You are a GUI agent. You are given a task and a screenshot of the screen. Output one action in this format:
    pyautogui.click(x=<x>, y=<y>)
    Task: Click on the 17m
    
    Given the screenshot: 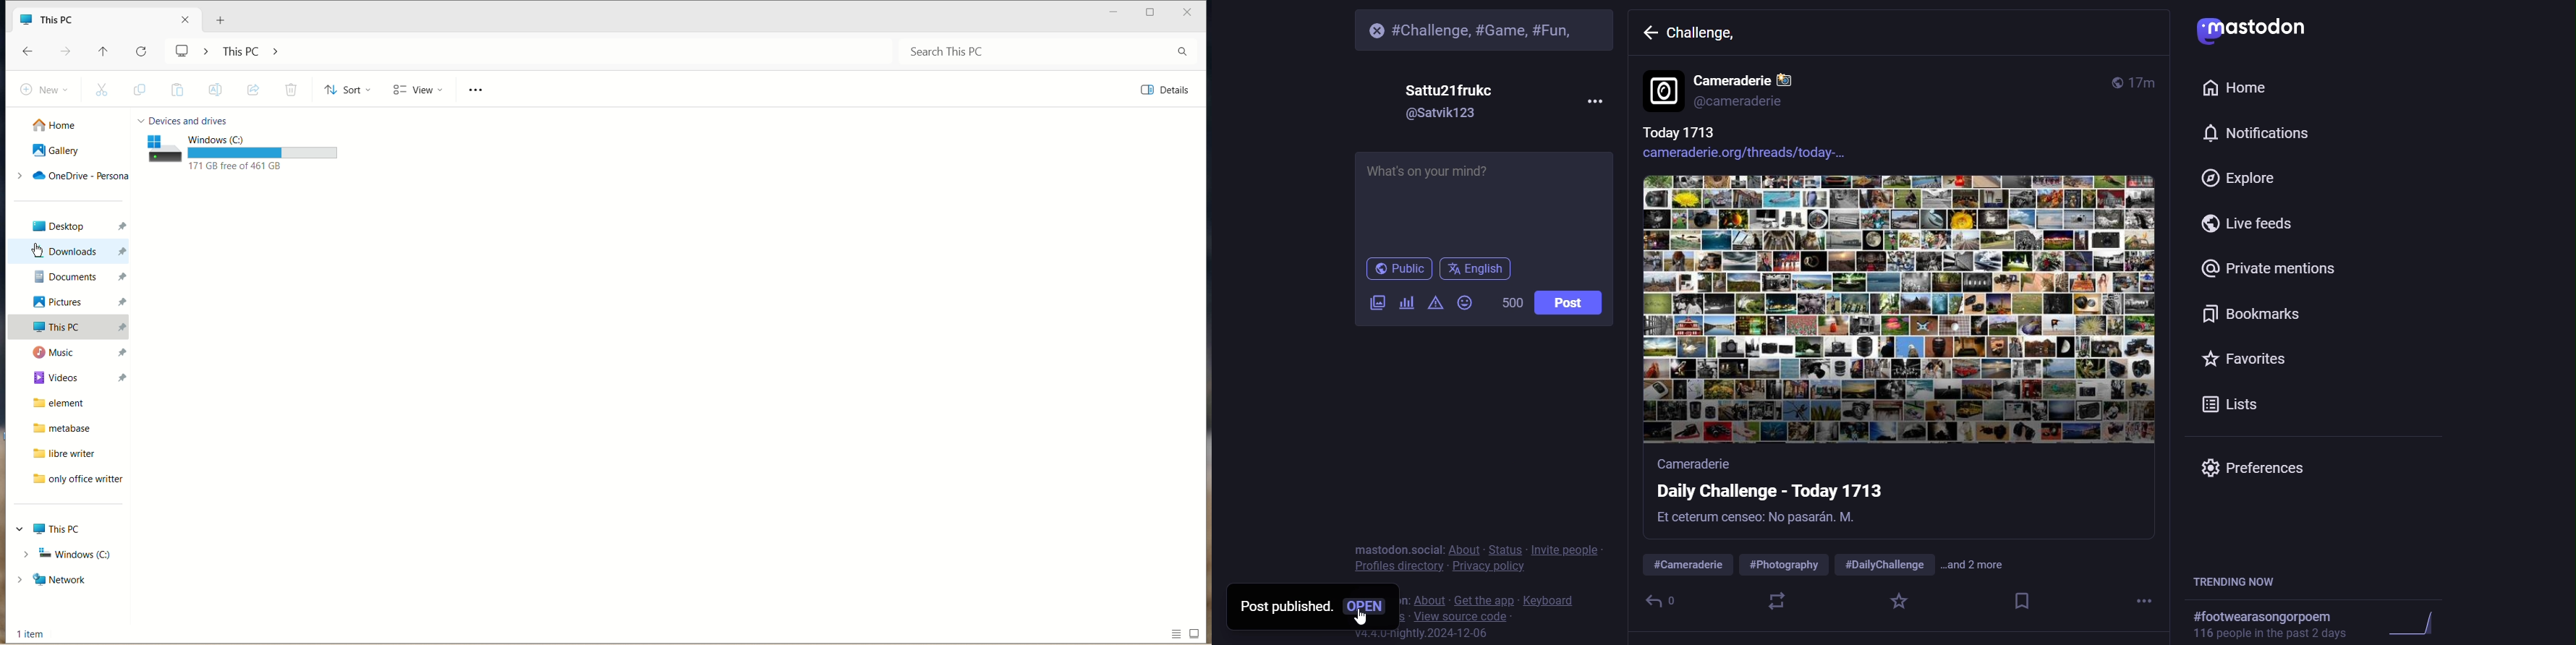 What is the action you would take?
    pyautogui.click(x=2146, y=83)
    